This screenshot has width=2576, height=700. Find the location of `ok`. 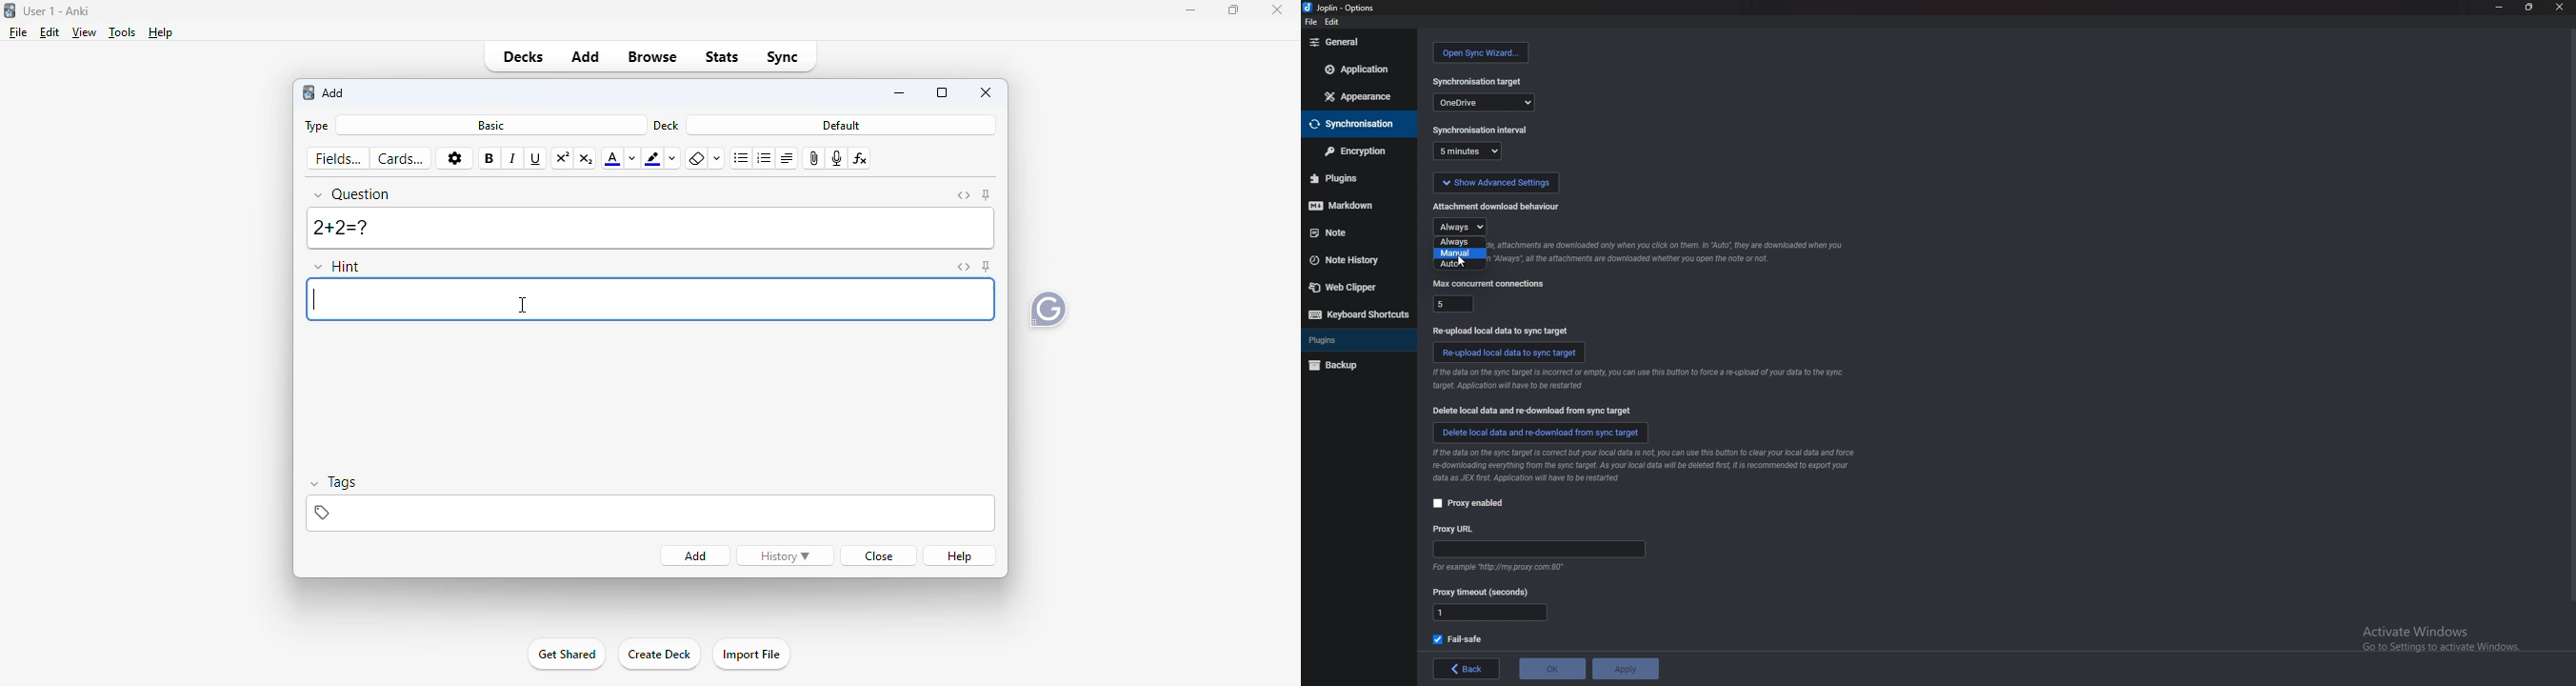

ok is located at coordinates (1552, 669).